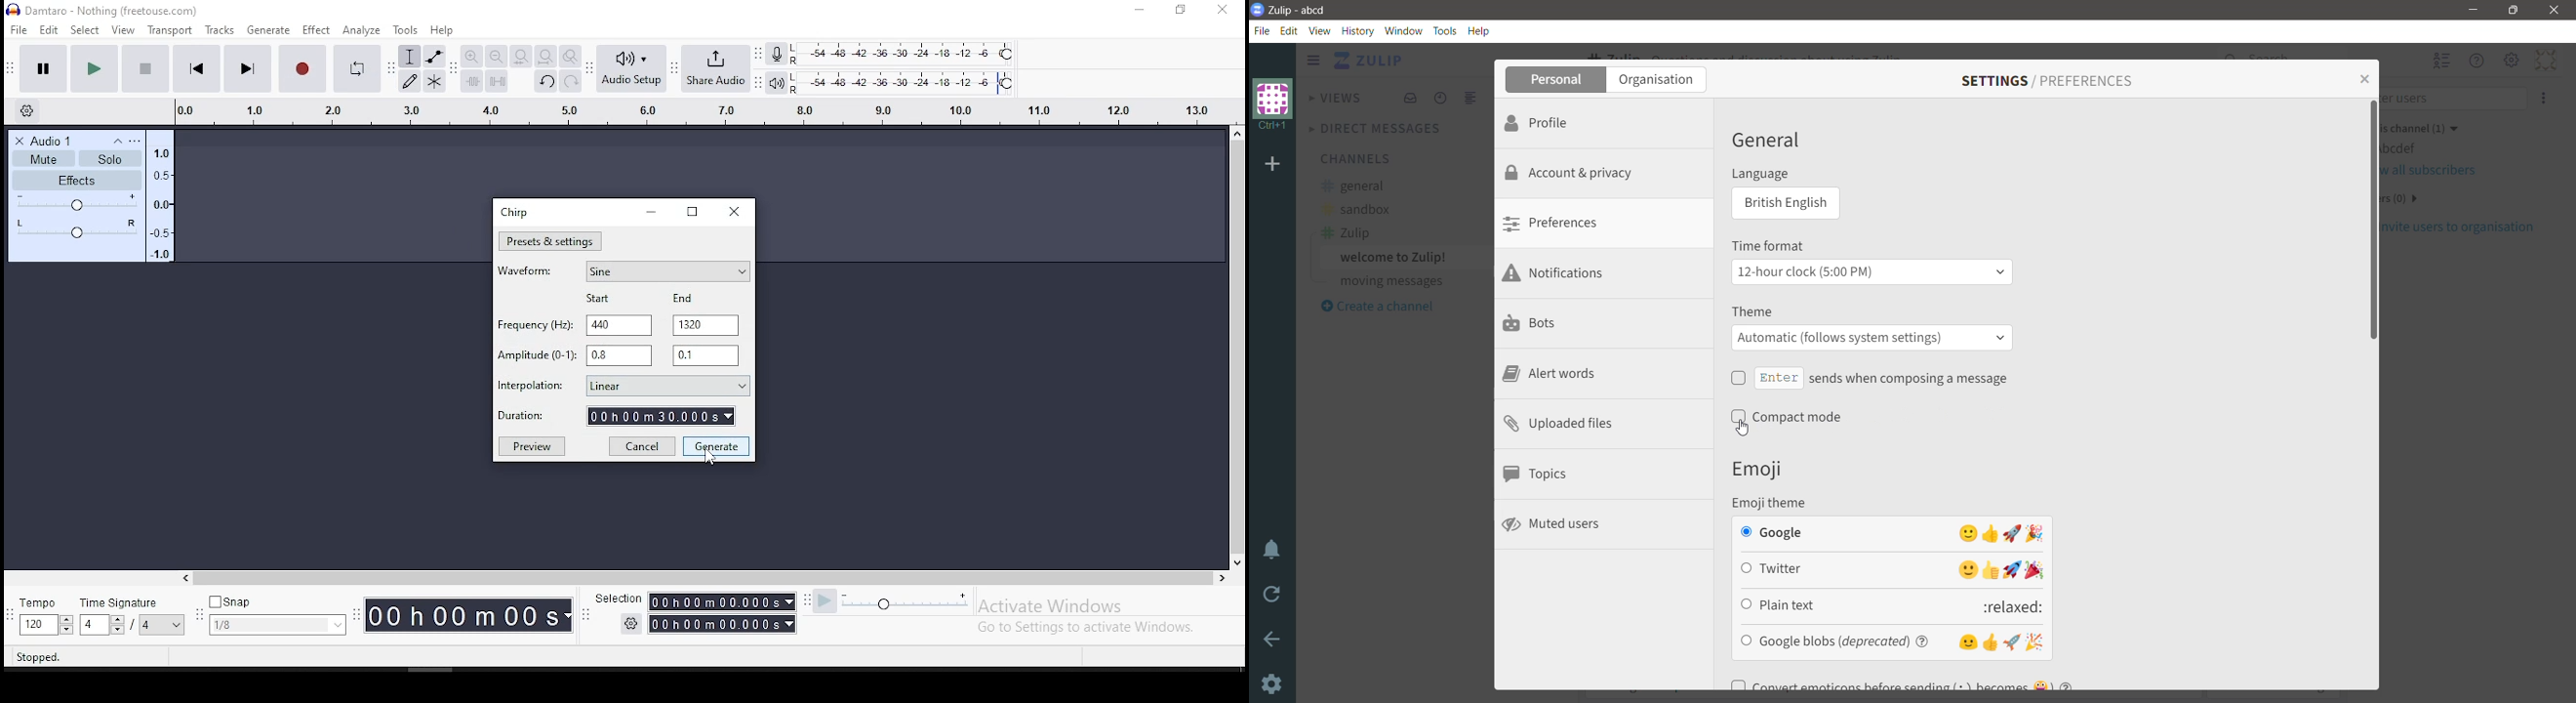 The image size is (2576, 728). What do you see at coordinates (618, 326) in the screenshot?
I see `frequency start` at bounding box center [618, 326].